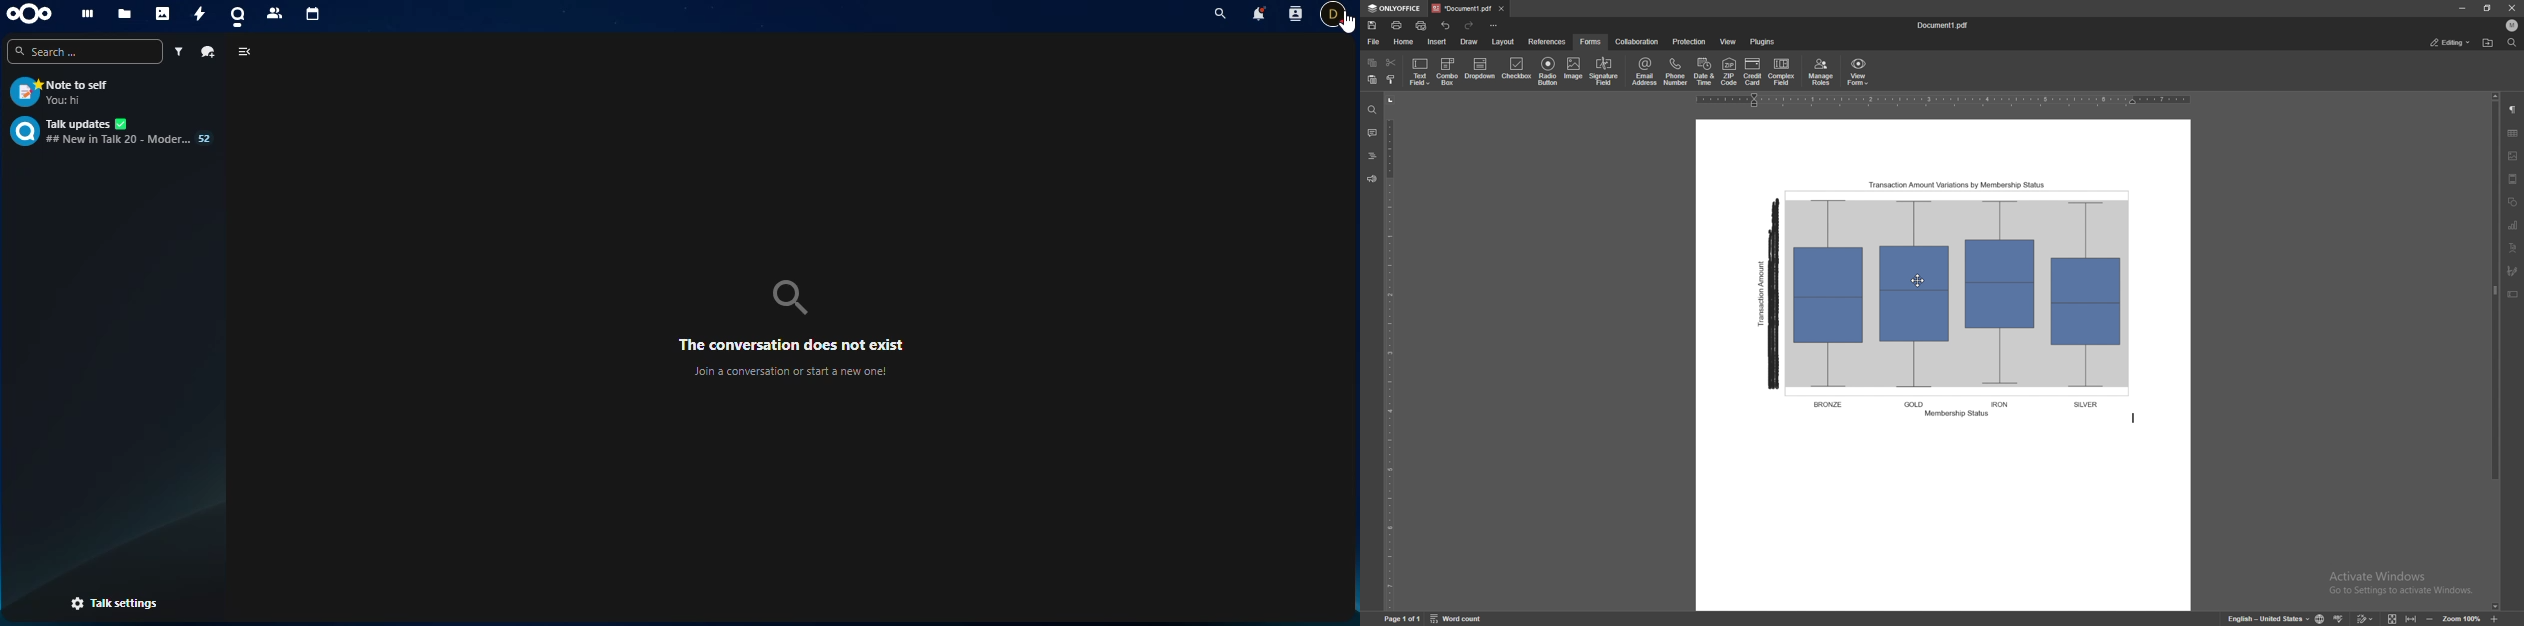 The image size is (2548, 644). I want to click on new chat, so click(208, 52).